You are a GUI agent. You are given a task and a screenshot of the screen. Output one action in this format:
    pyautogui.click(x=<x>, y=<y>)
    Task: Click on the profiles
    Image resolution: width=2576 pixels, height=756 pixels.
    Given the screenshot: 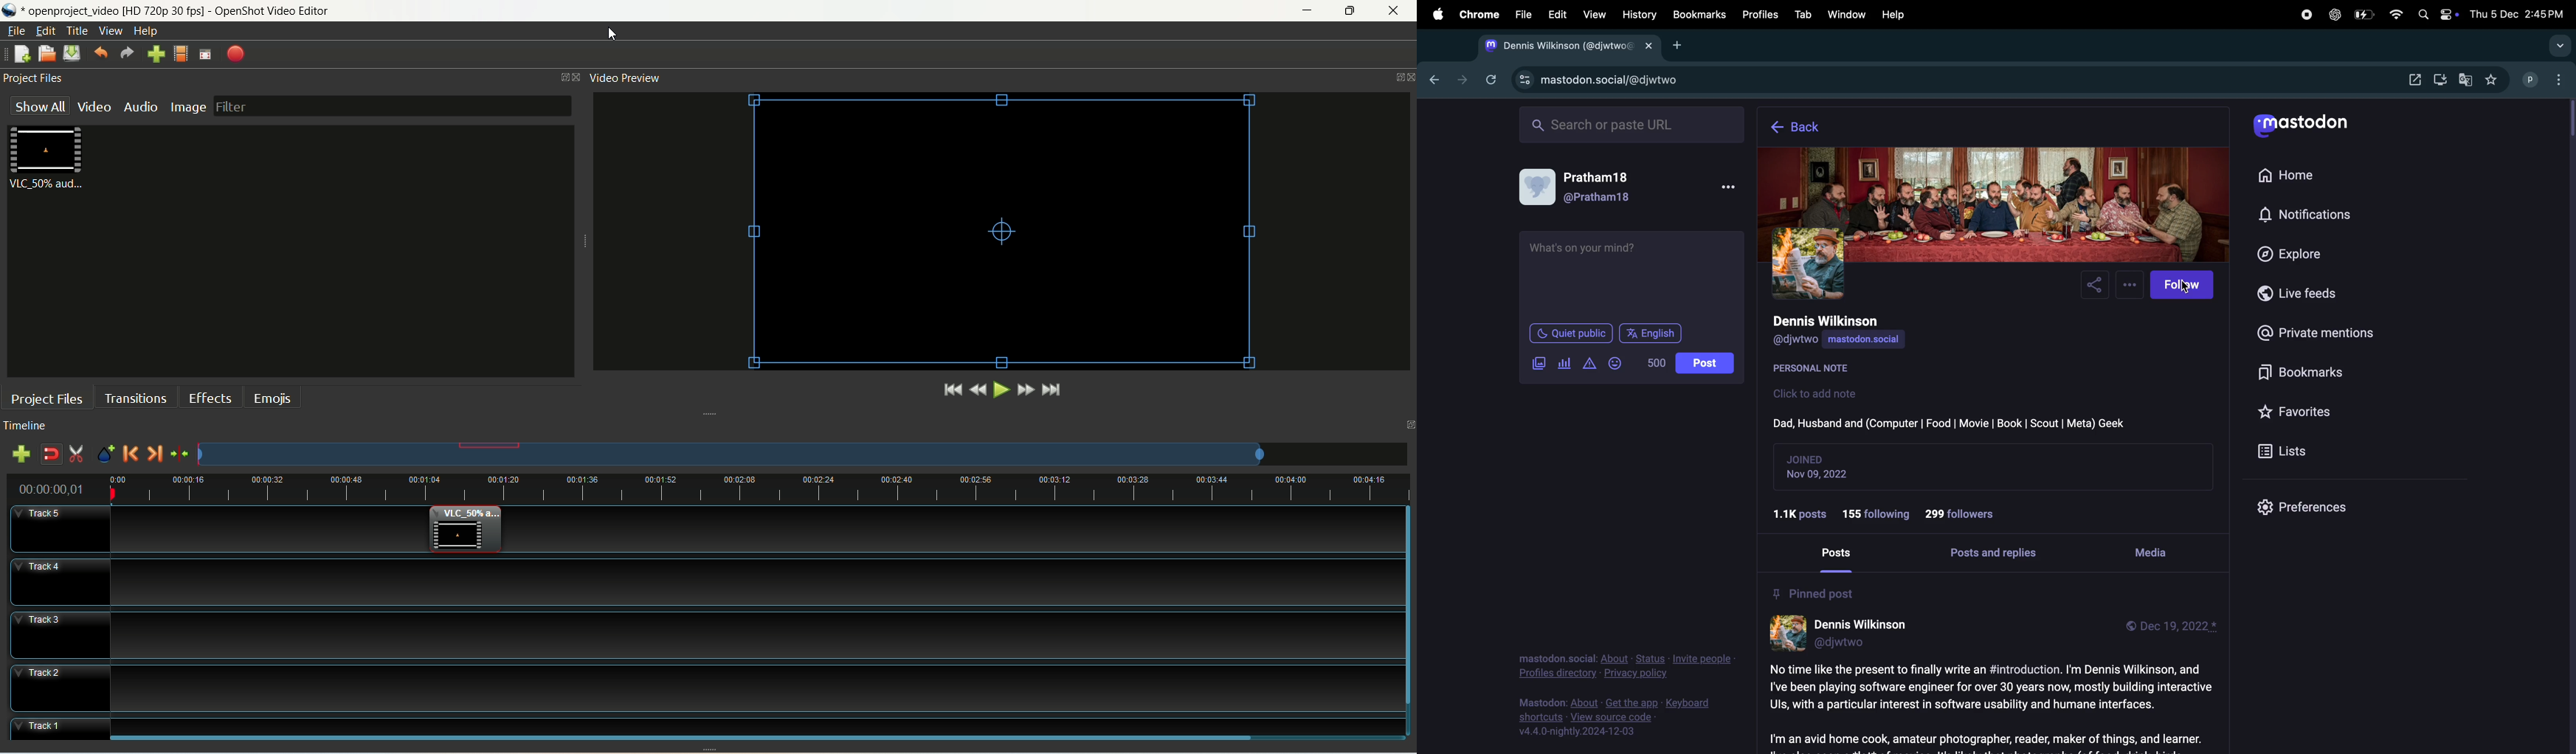 What is the action you would take?
    pyautogui.click(x=1763, y=15)
    